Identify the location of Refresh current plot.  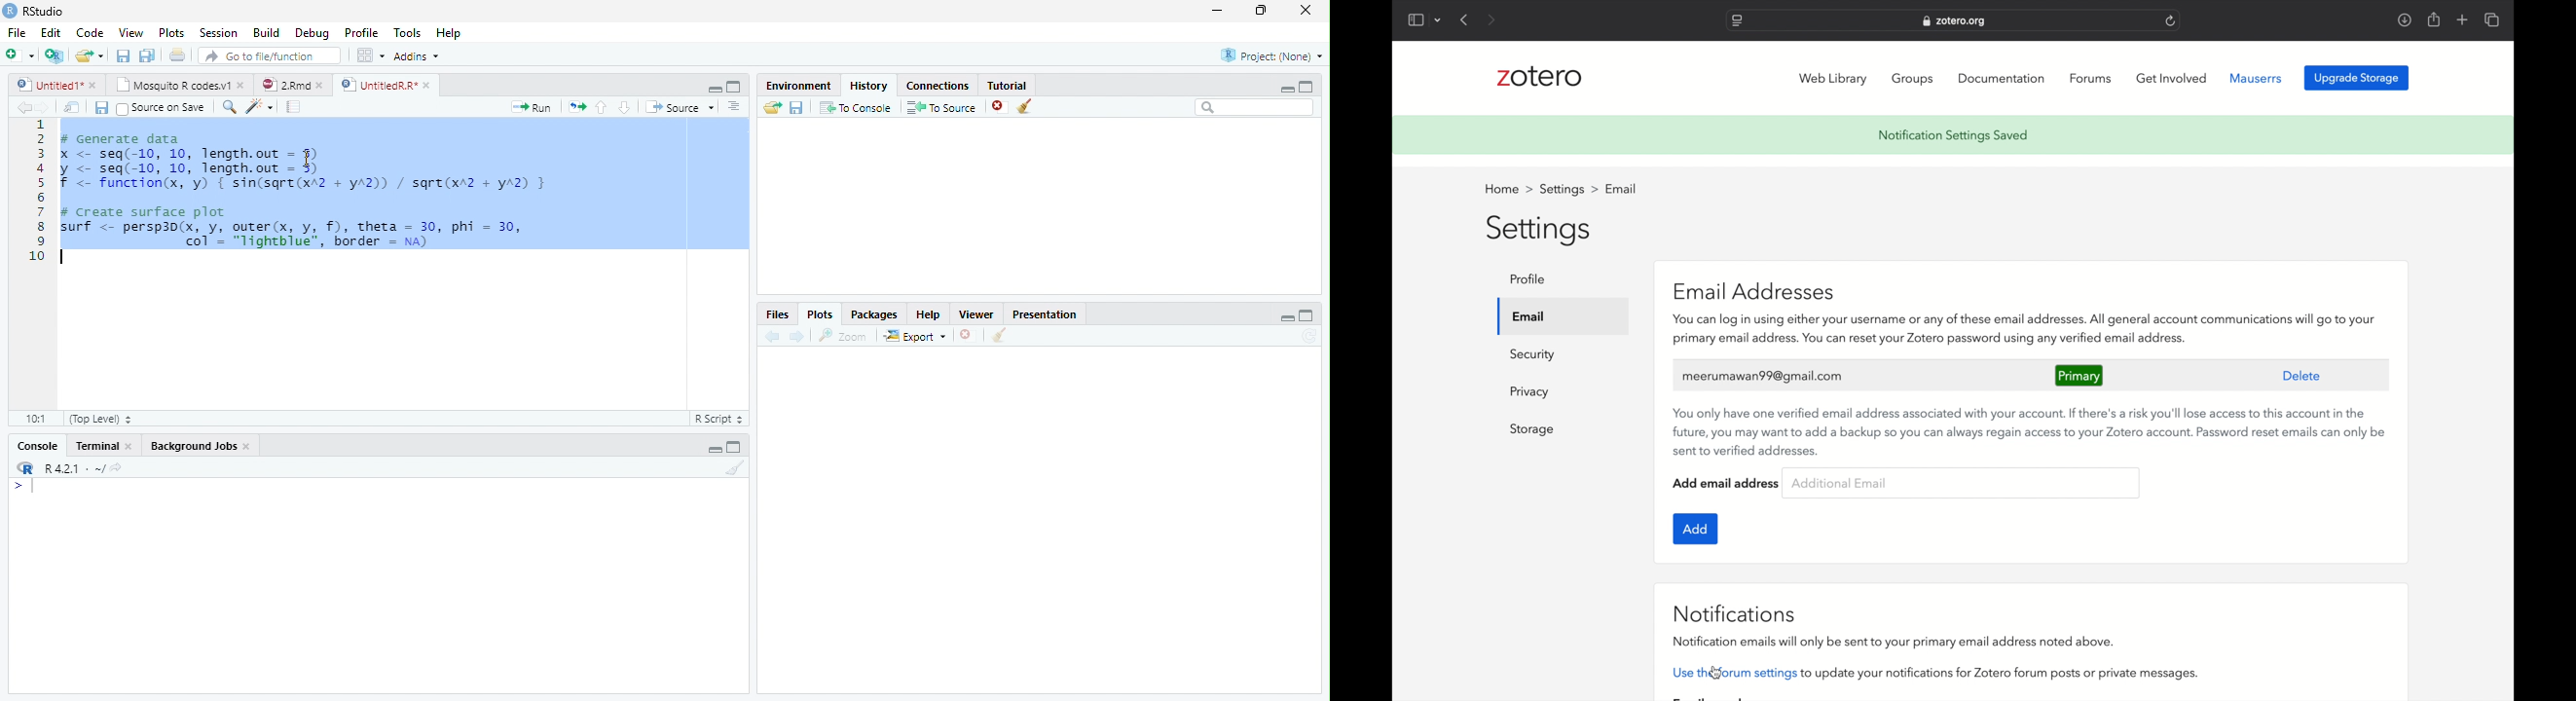
(1311, 336).